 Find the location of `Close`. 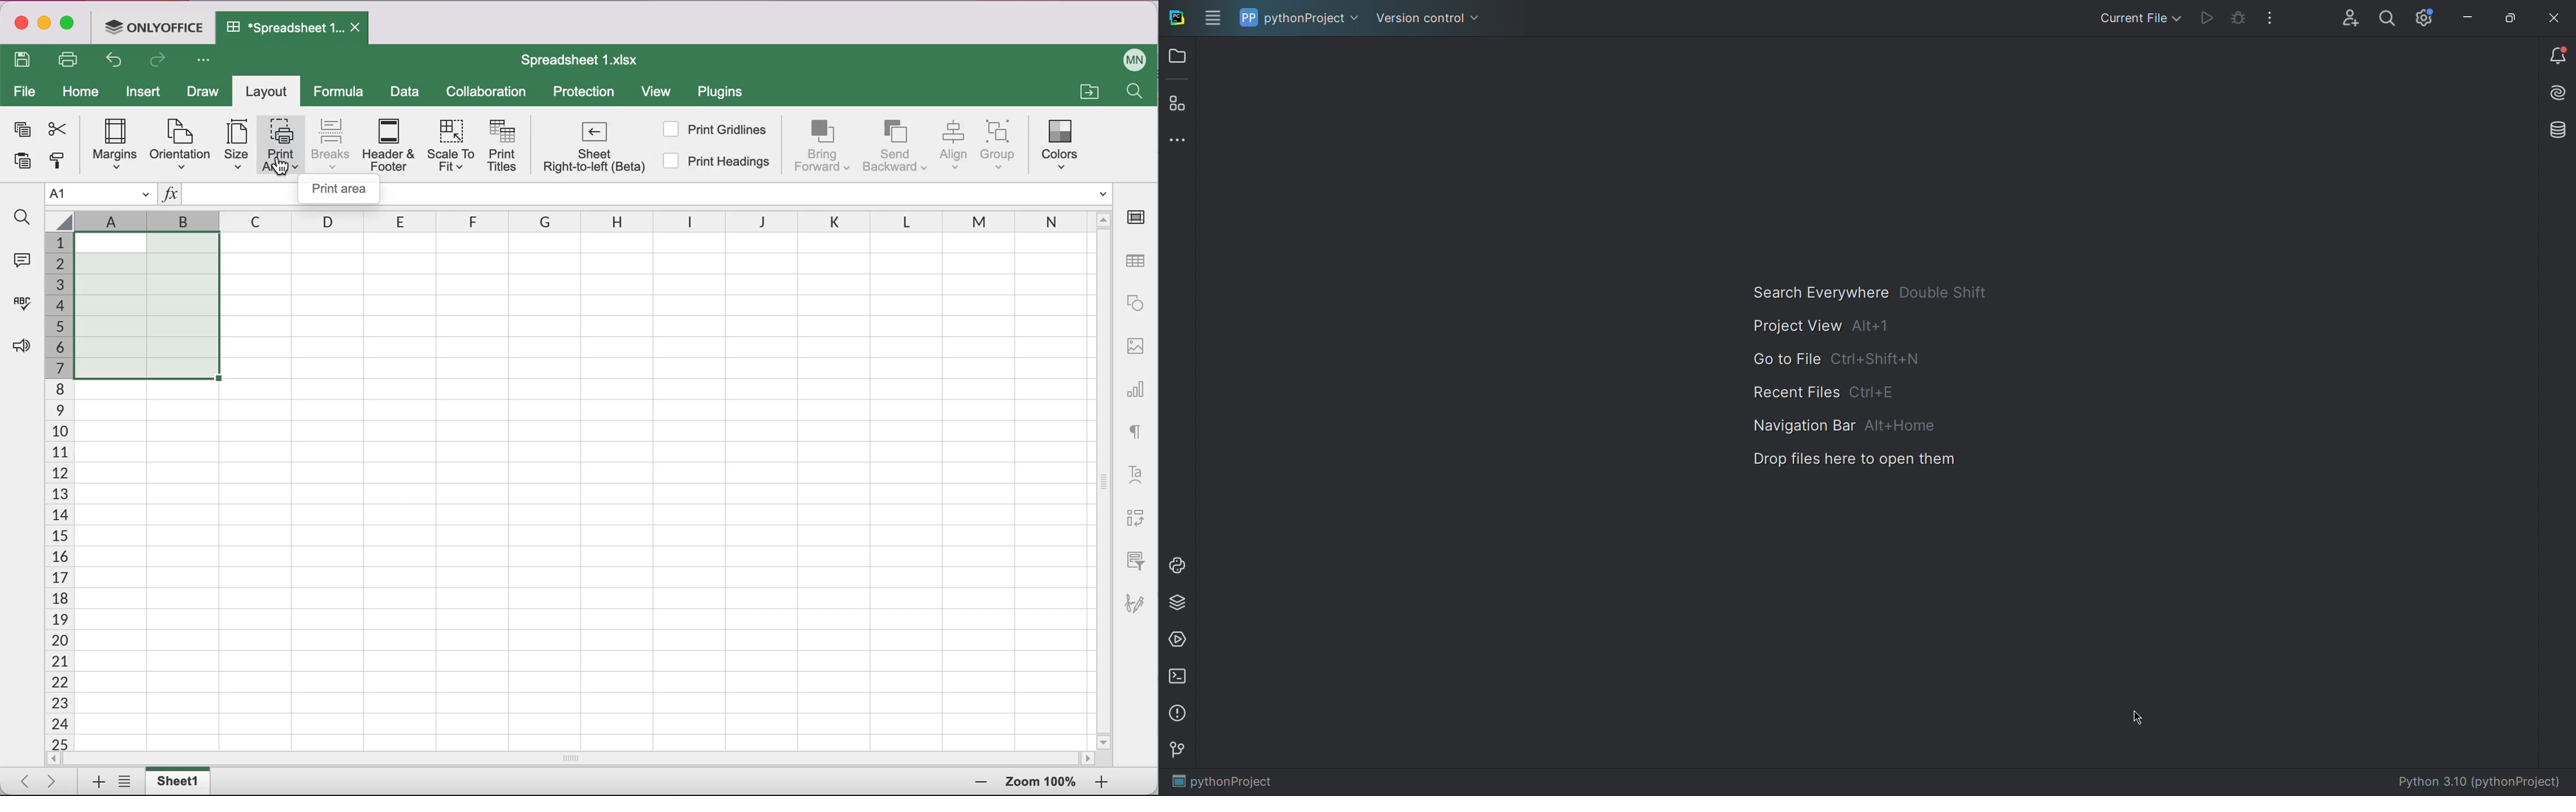

Close is located at coordinates (358, 28).